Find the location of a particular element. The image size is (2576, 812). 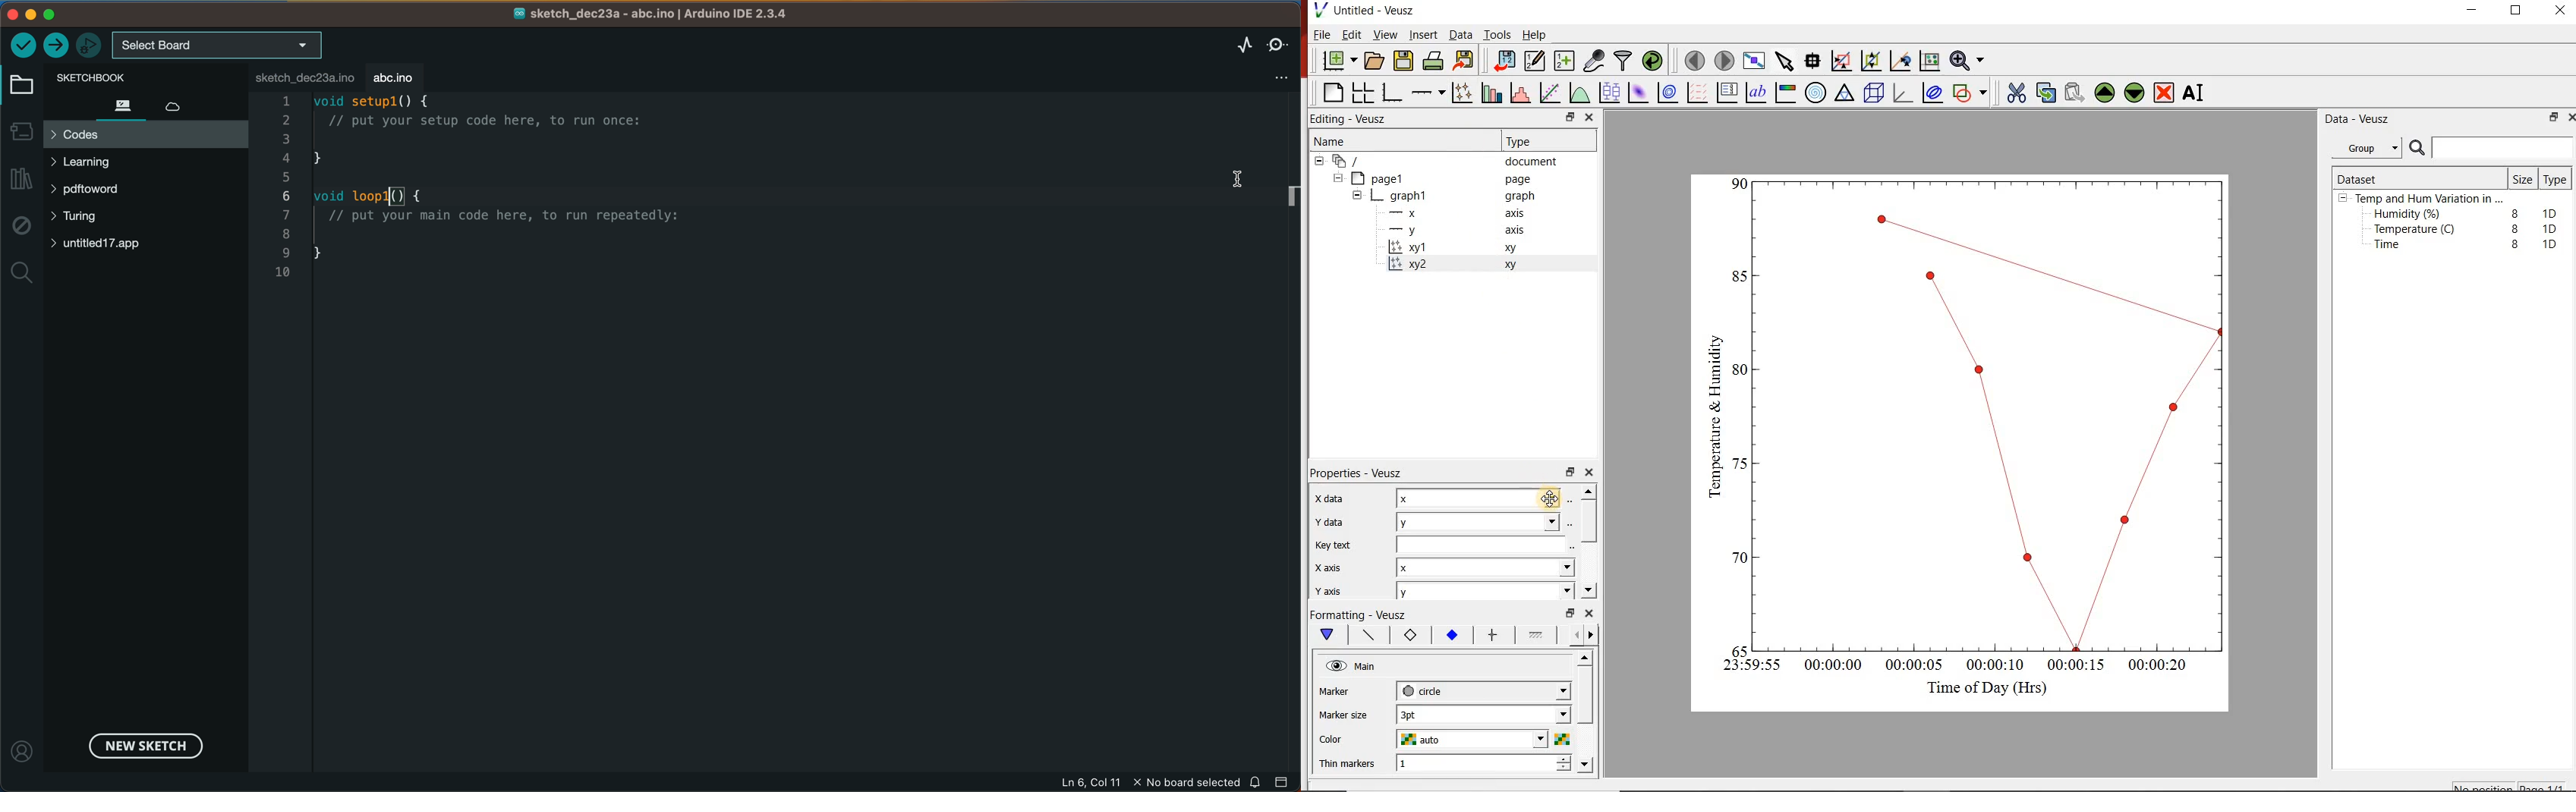

arrange graphs in a grid is located at coordinates (1365, 90).